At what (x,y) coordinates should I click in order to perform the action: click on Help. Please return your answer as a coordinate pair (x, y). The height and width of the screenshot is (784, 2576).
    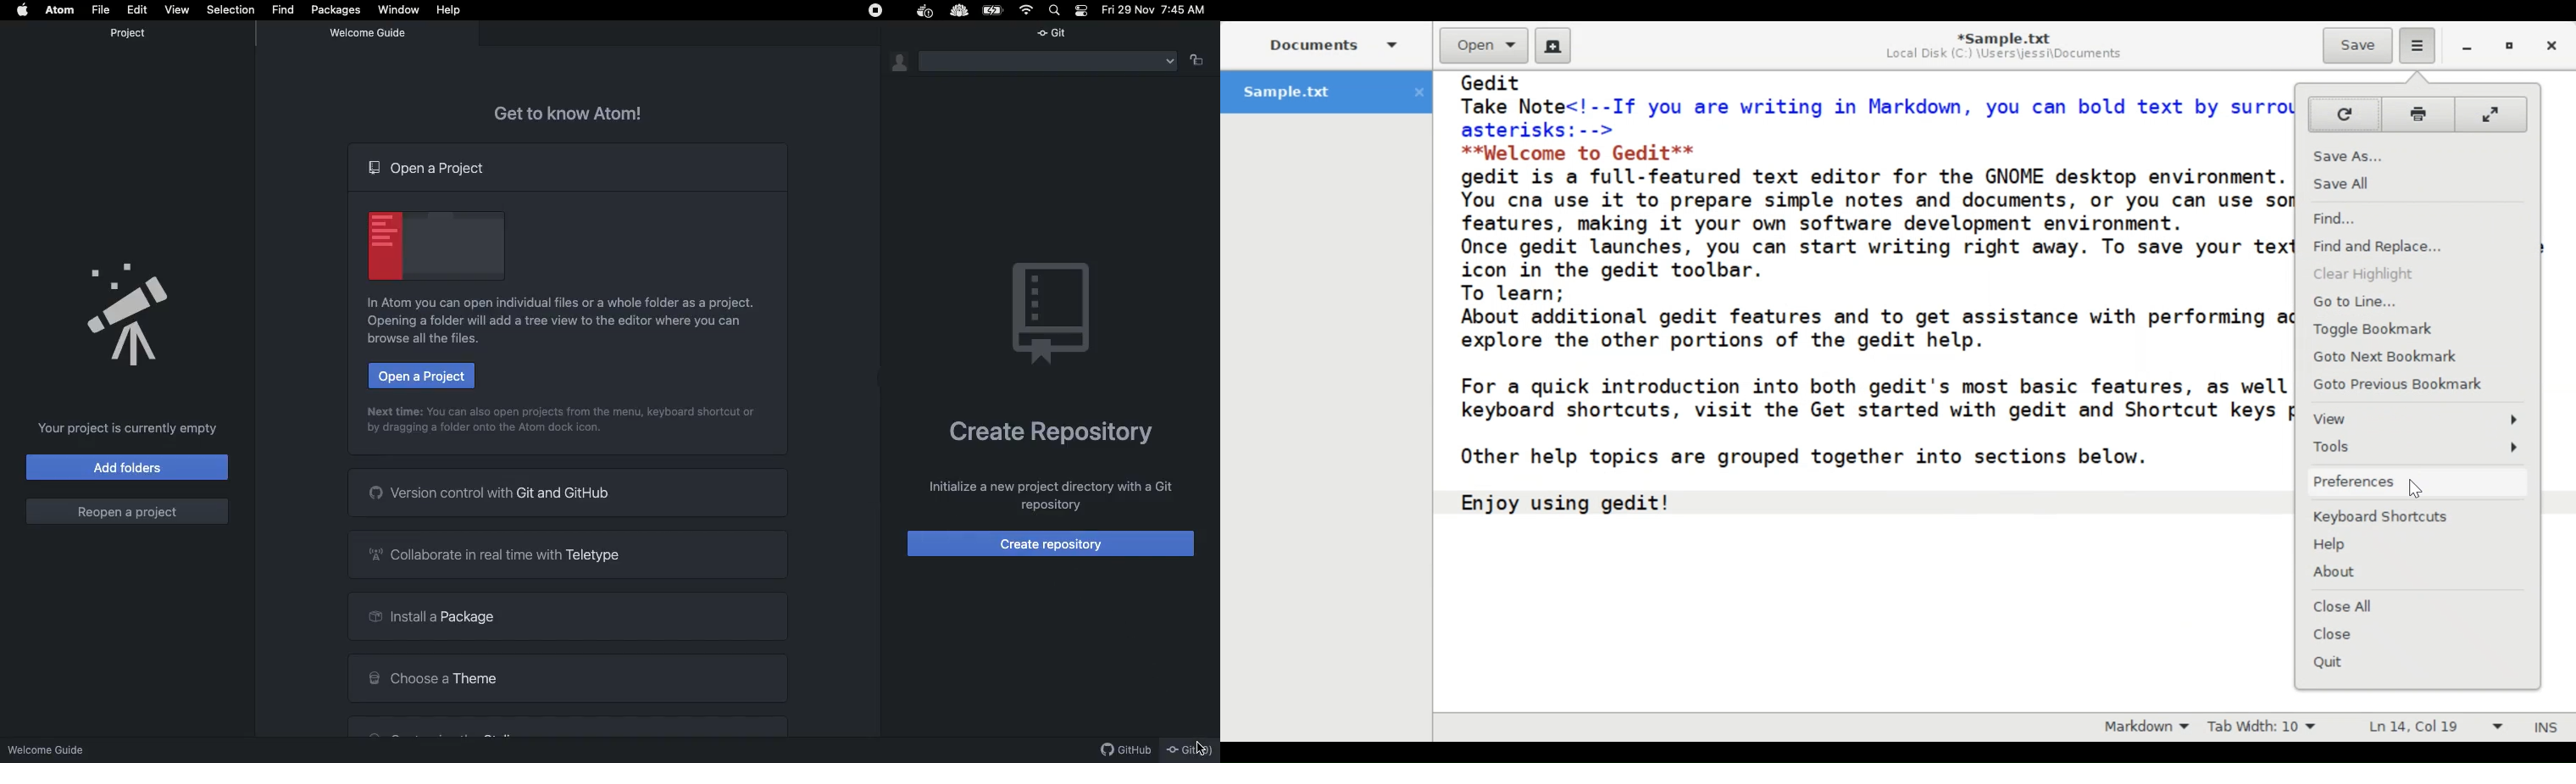
    Looking at the image, I should click on (2421, 545).